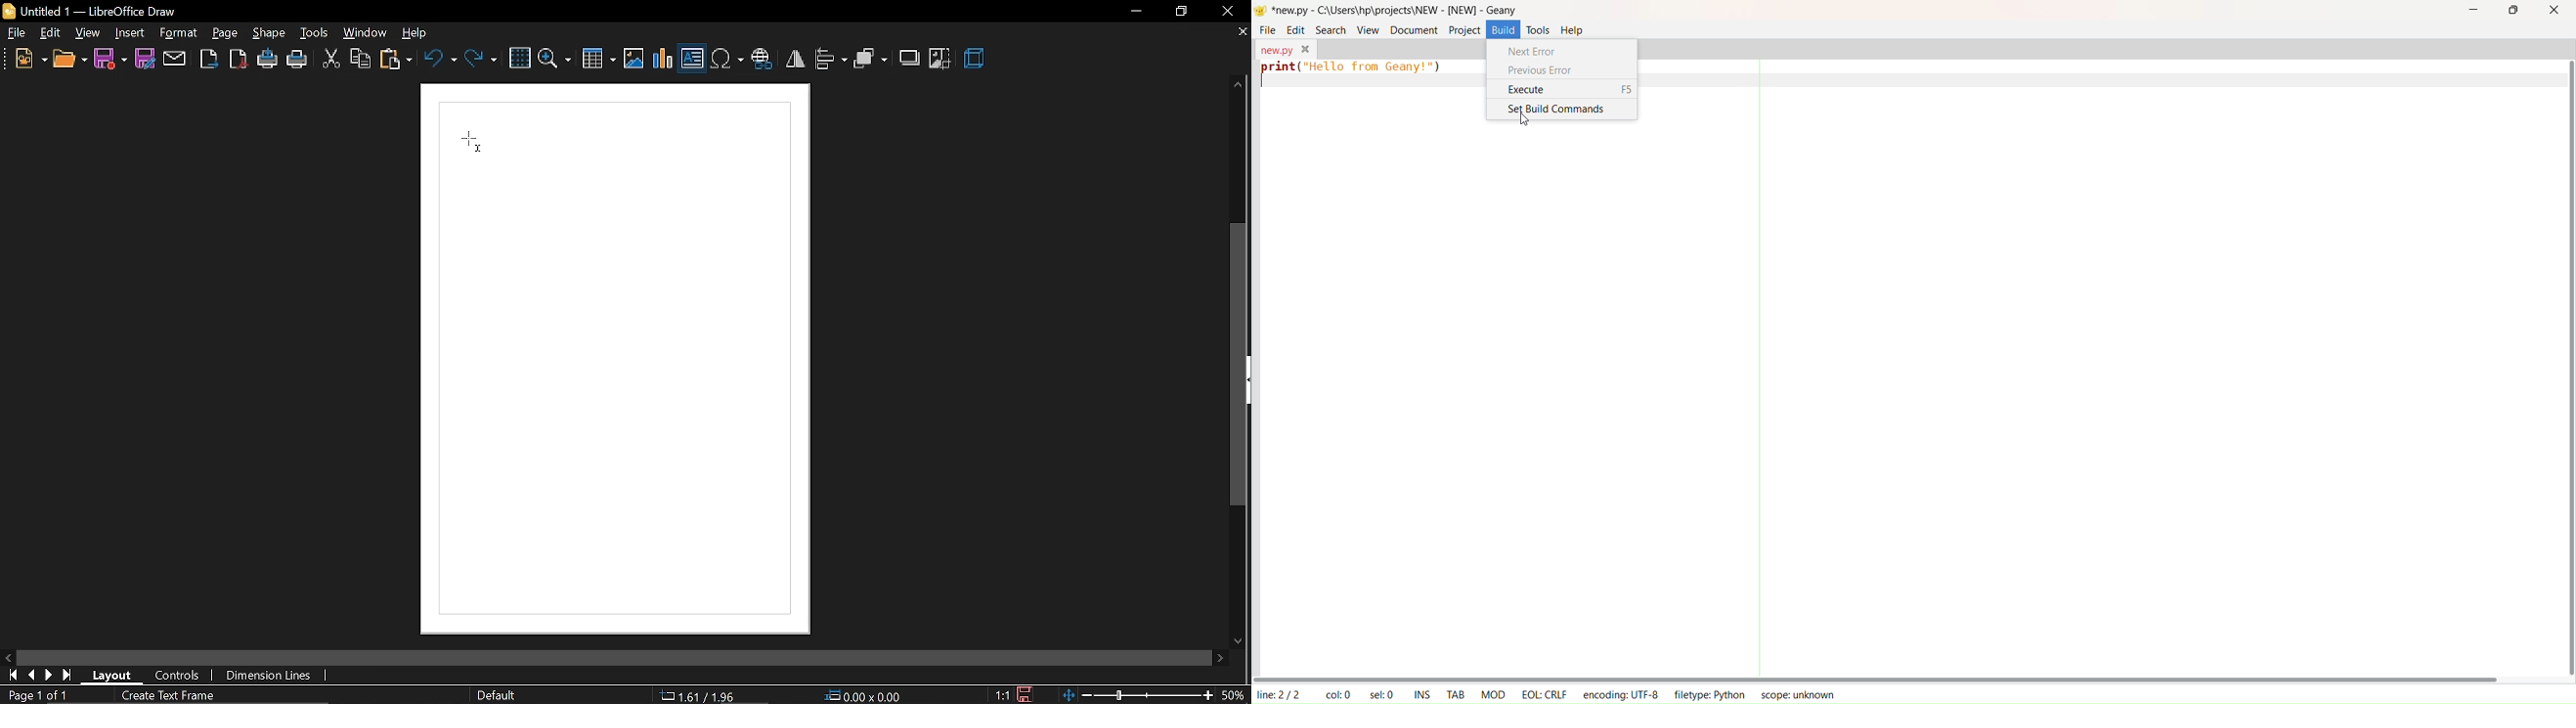  What do you see at coordinates (130, 34) in the screenshot?
I see `insert` at bounding box center [130, 34].